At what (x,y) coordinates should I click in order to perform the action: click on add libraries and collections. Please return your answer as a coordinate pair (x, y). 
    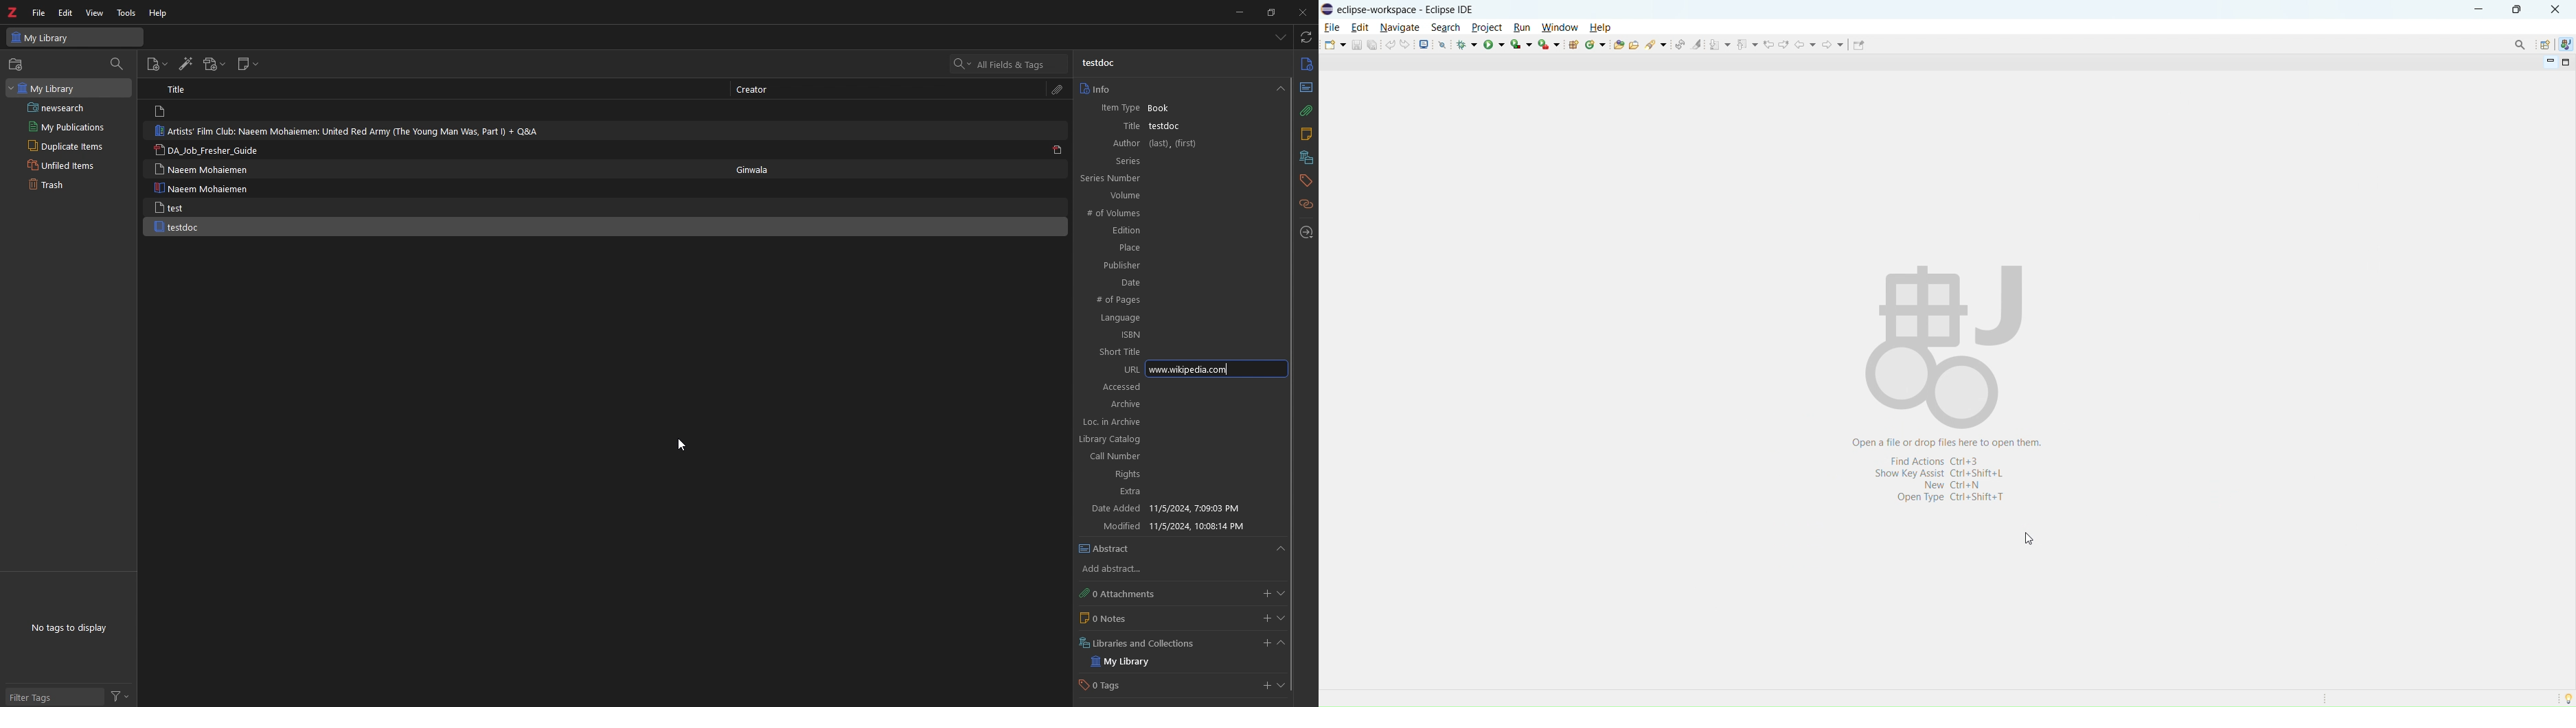
    Looking at the image, I should click on (1264, 644).